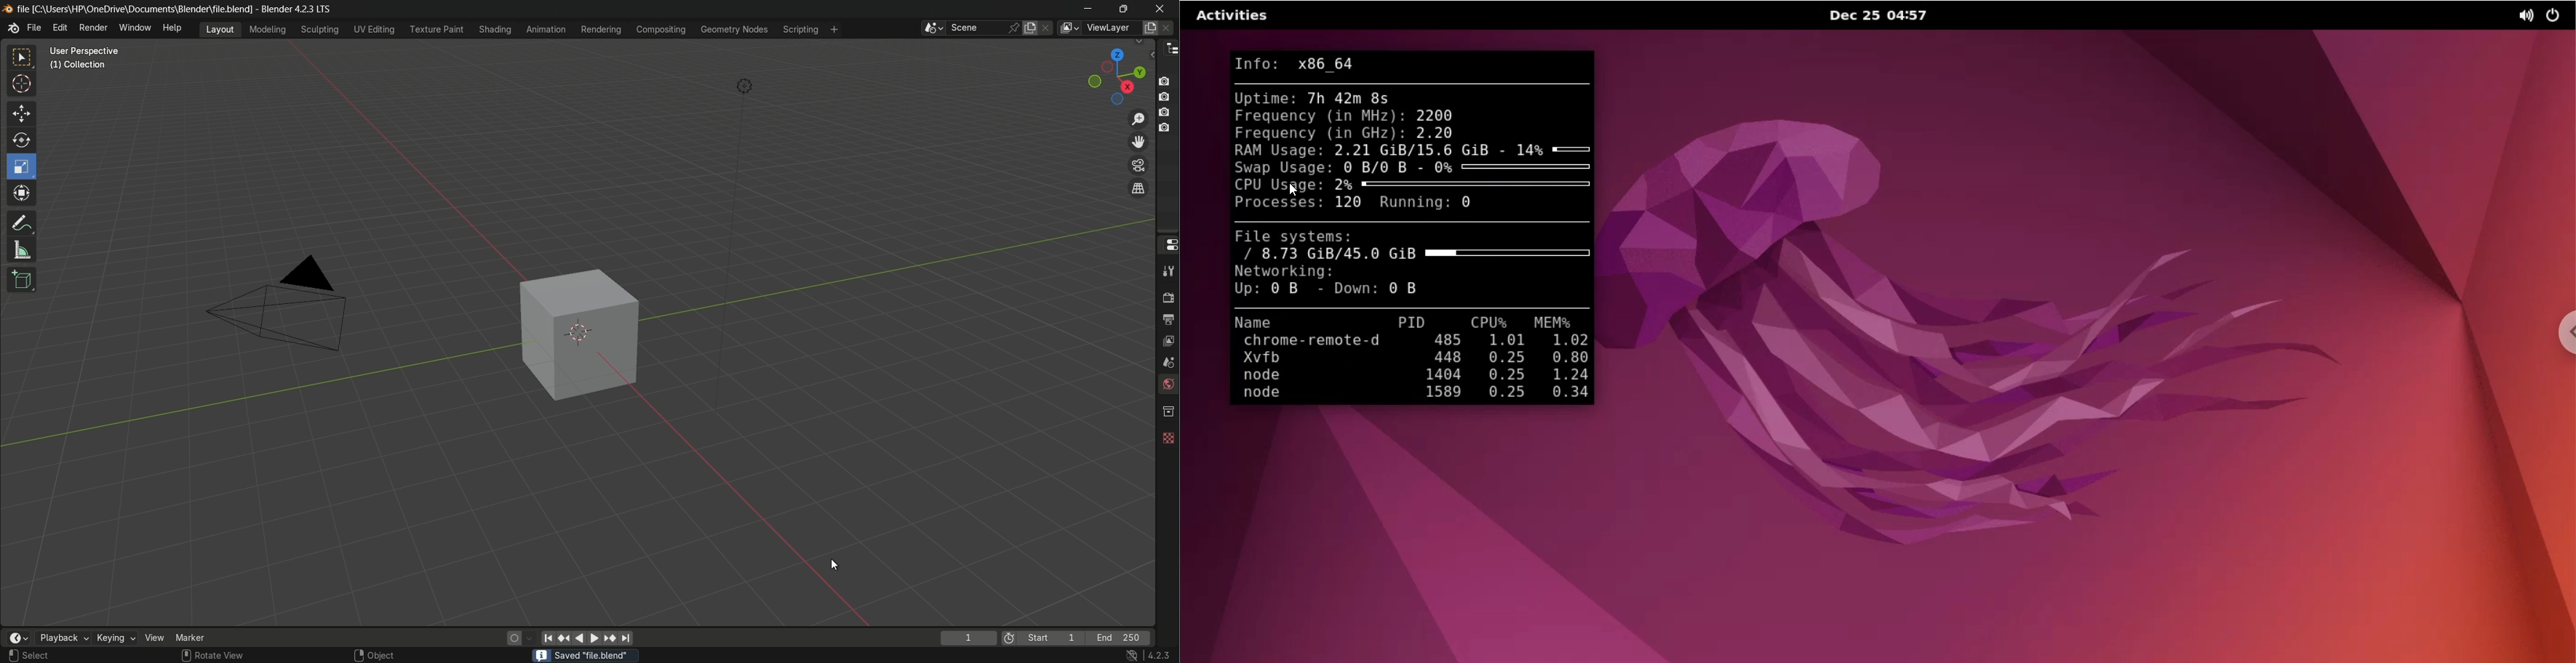 The width and height of the screenshot is (2576, 672). Describe the element at coordinates (1033, 28) in the screenshot. I see `new scene` at that location.